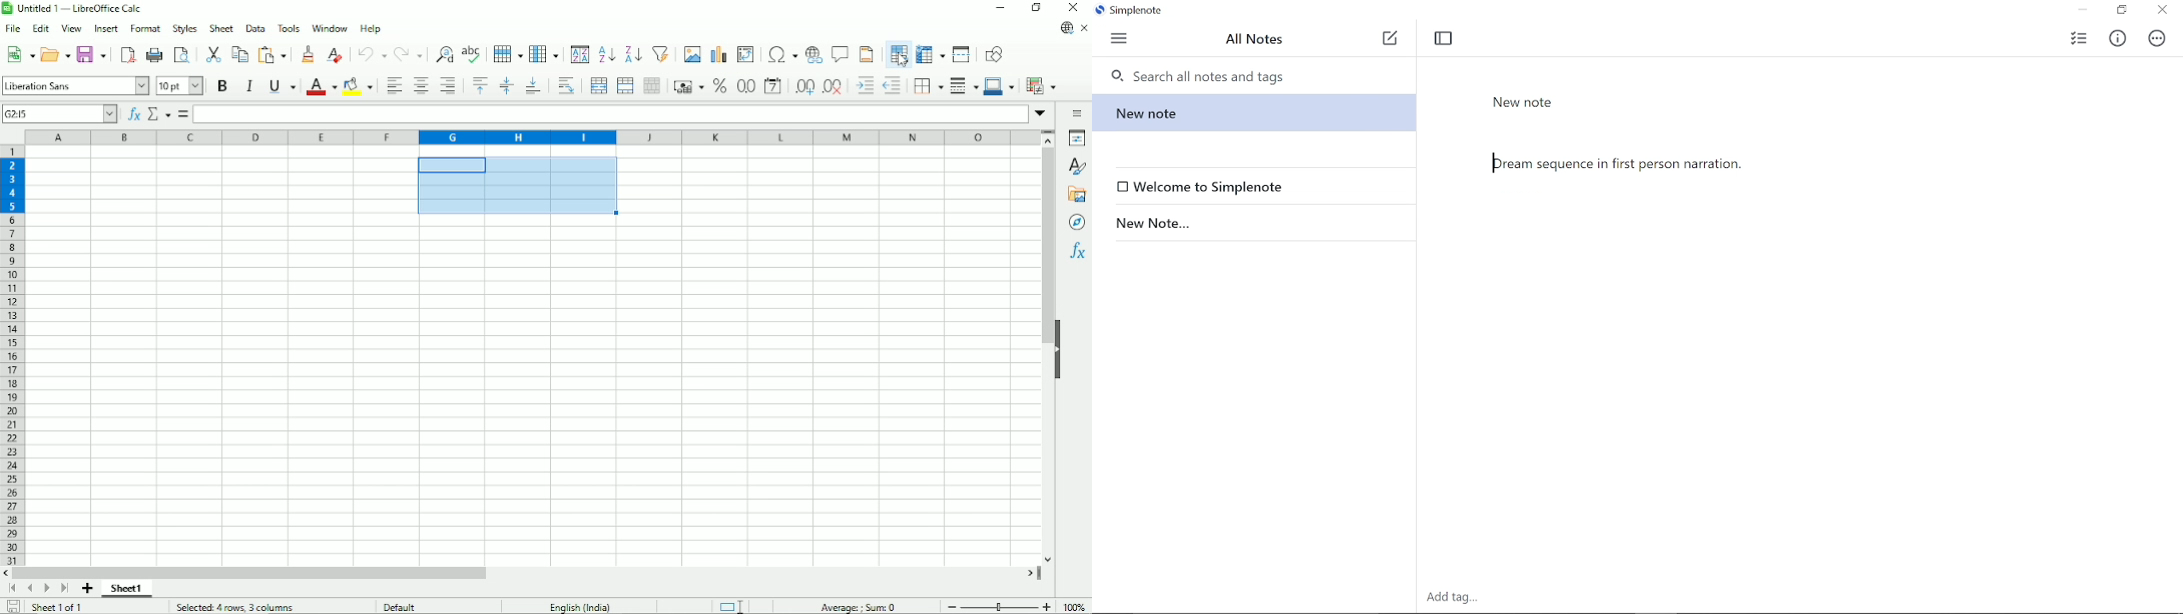 The height and width of the screenshot is (616, 2184). I want to click on Font size, so click(179, 86).